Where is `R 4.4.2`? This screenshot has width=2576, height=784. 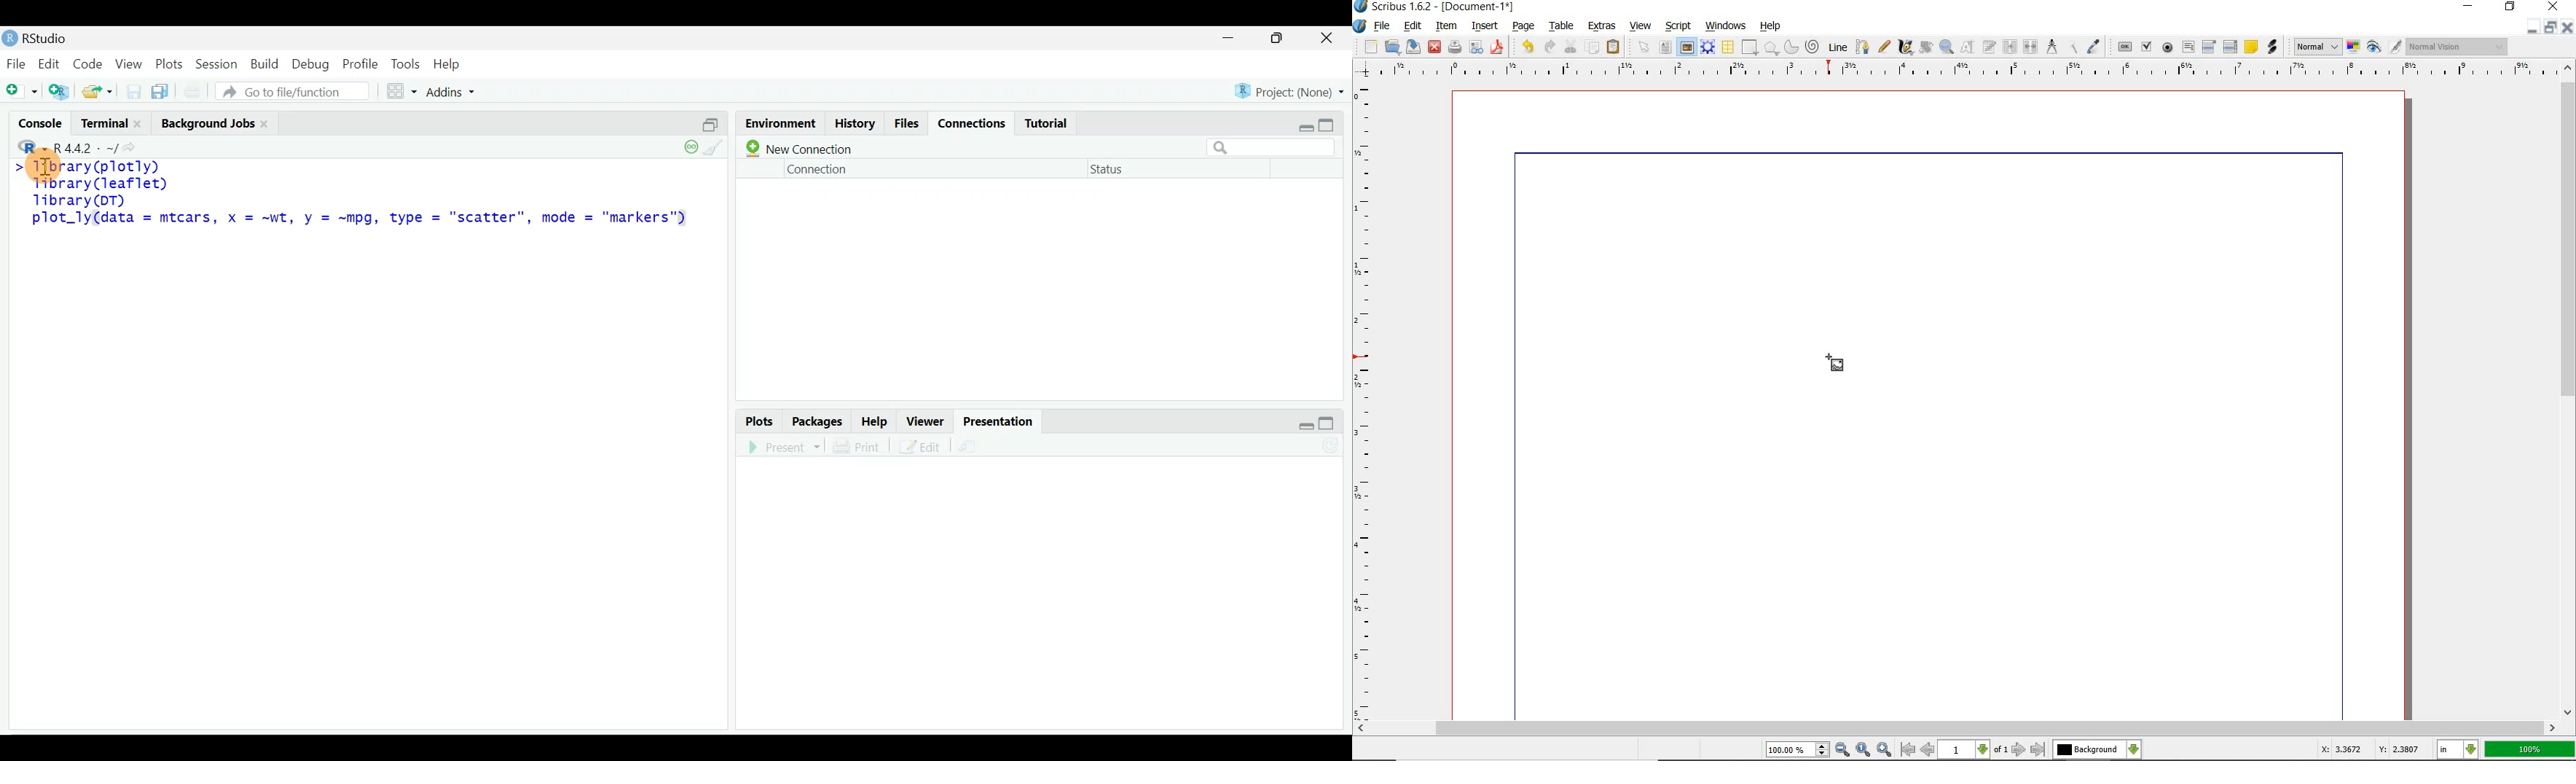 R 4.4.2 is located at coordinates (86, 148).